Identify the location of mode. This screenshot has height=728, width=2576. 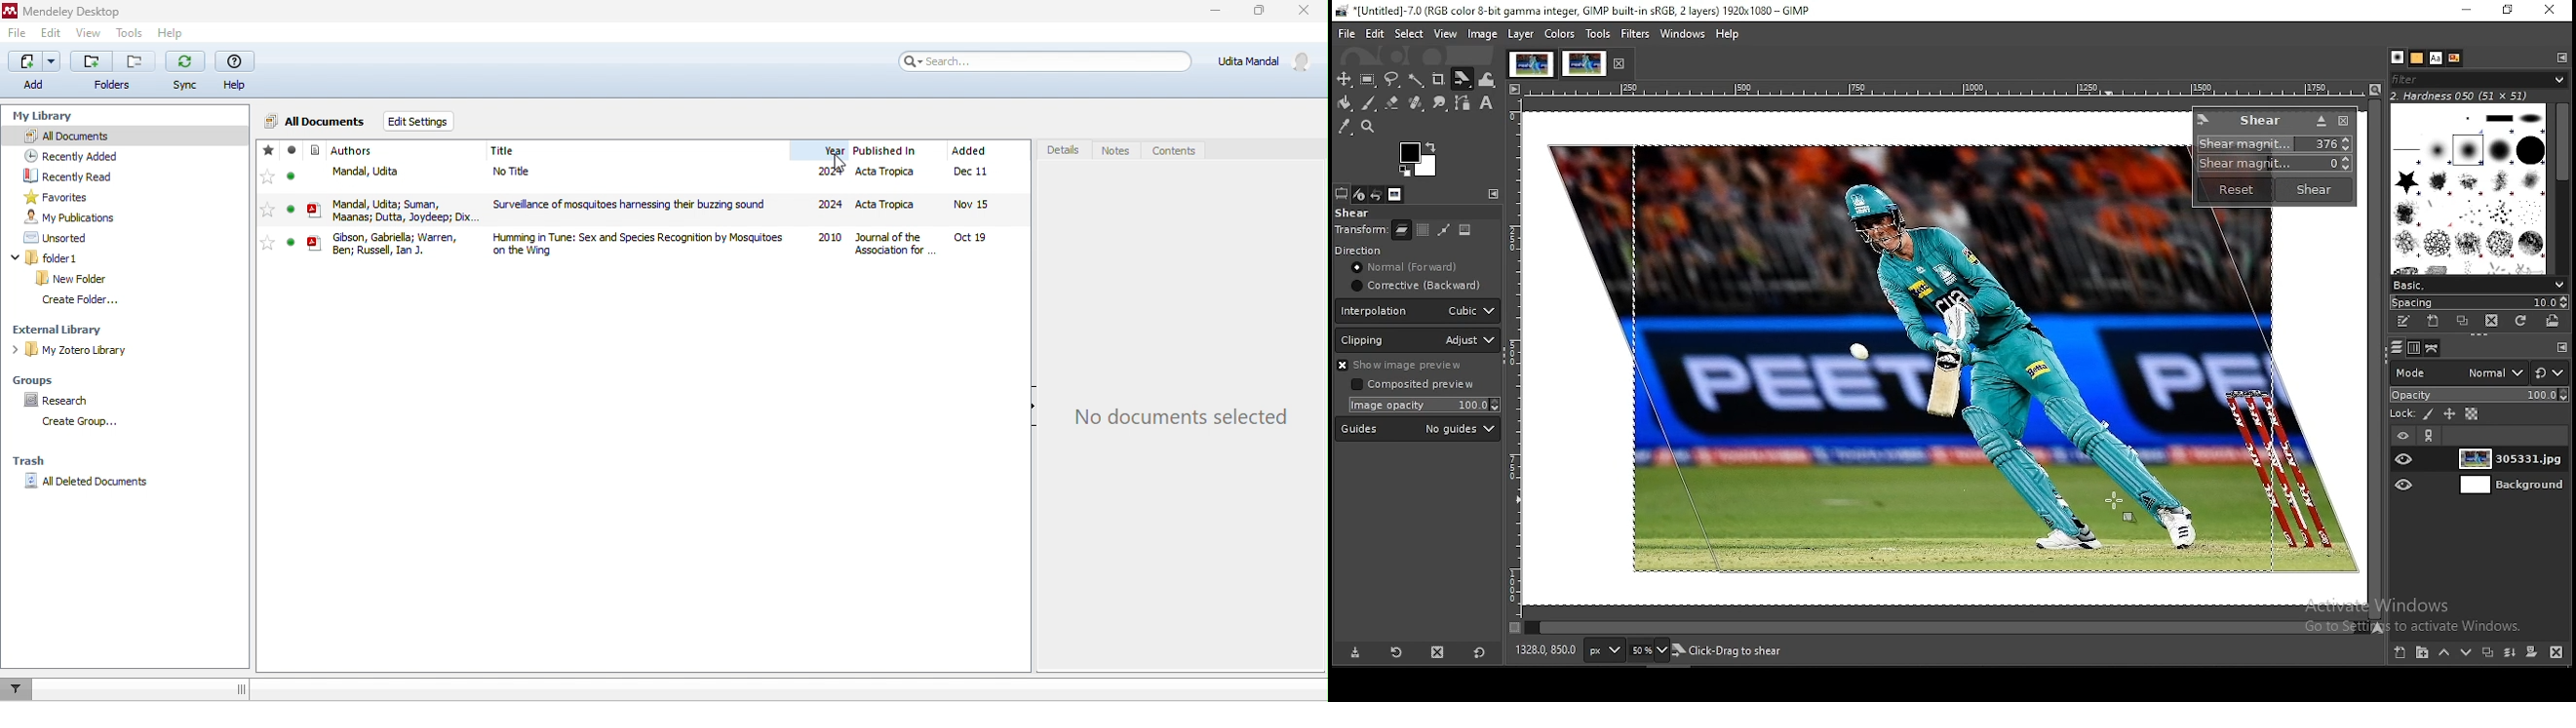
(2457, 372).